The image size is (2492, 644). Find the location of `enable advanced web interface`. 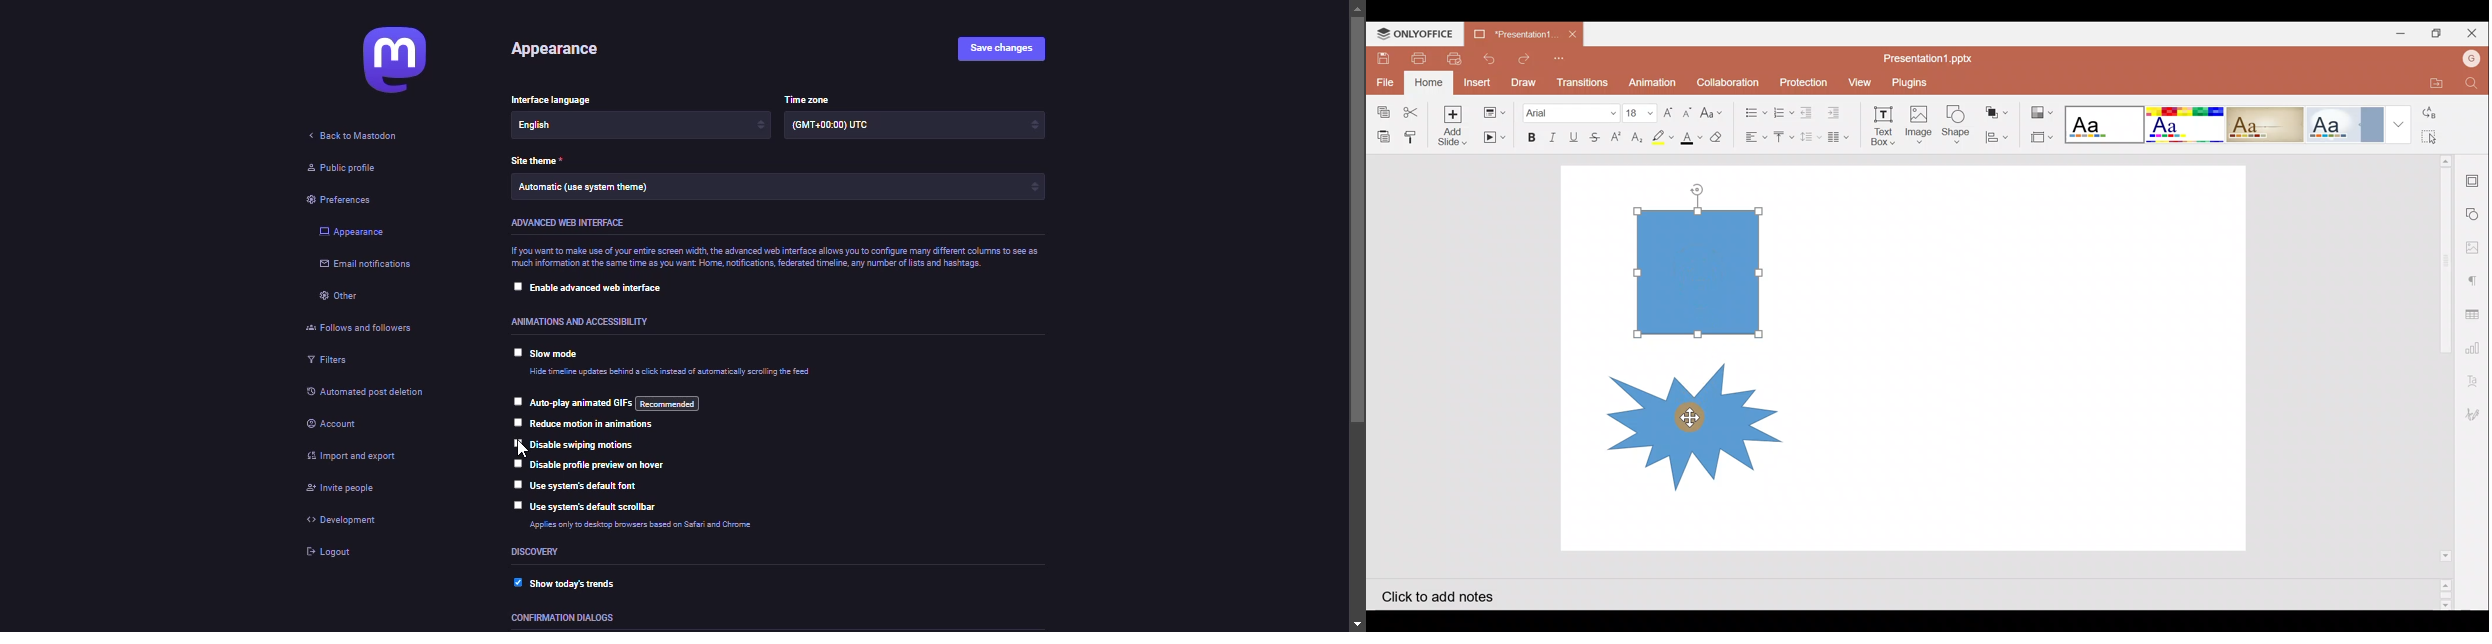

enable advanced web interface is located at coordinates (605, 288).